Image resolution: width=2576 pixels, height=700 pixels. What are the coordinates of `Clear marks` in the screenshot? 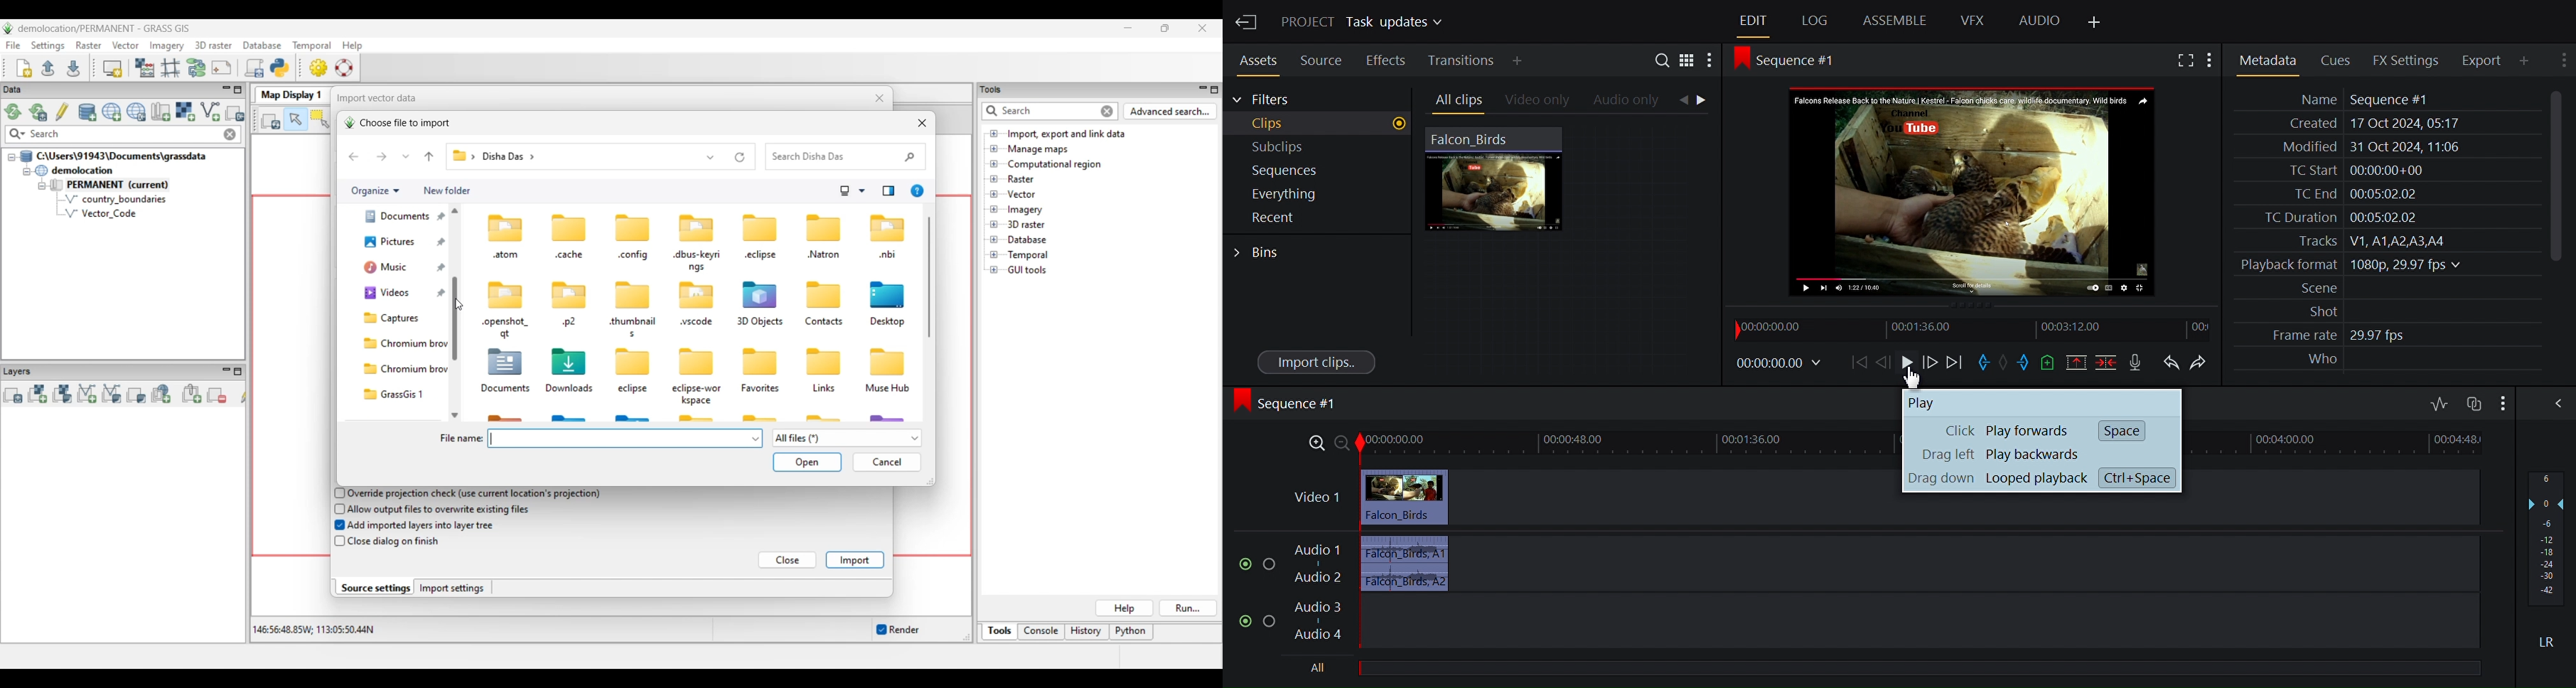 It's located at (2003, 364).